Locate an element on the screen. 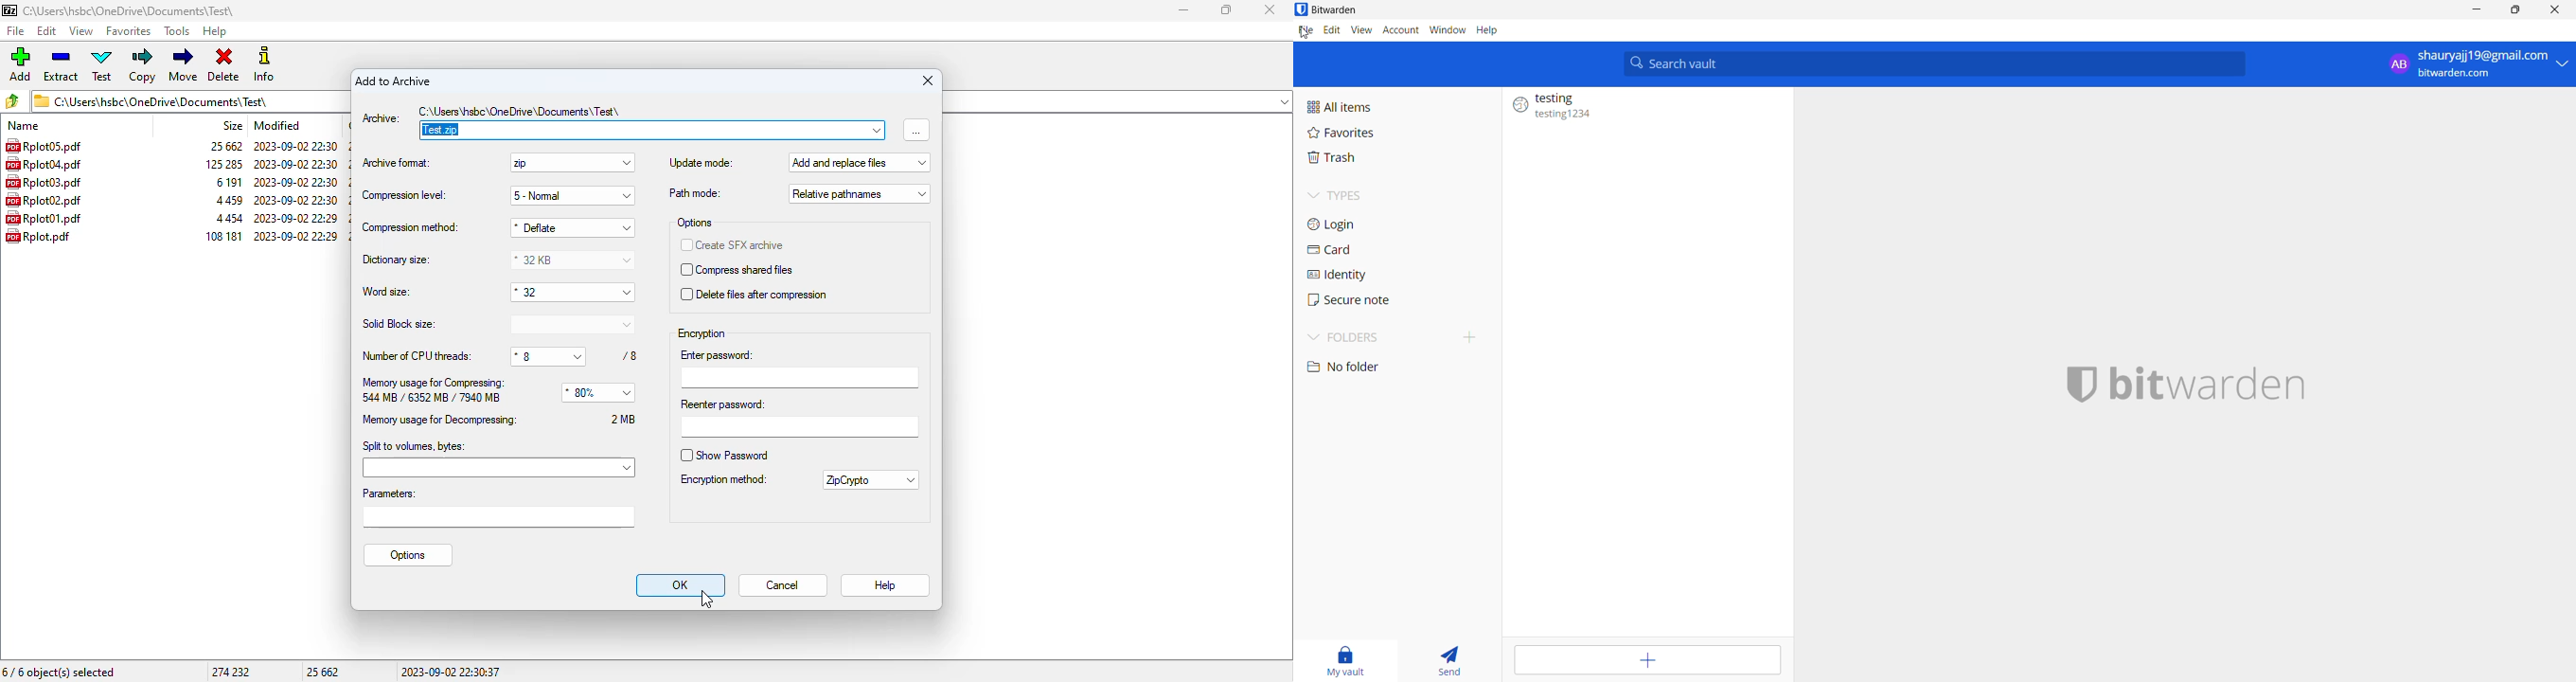 This screenshot has height=700, width=2576. minimize is located at coordinates (1182, 10).